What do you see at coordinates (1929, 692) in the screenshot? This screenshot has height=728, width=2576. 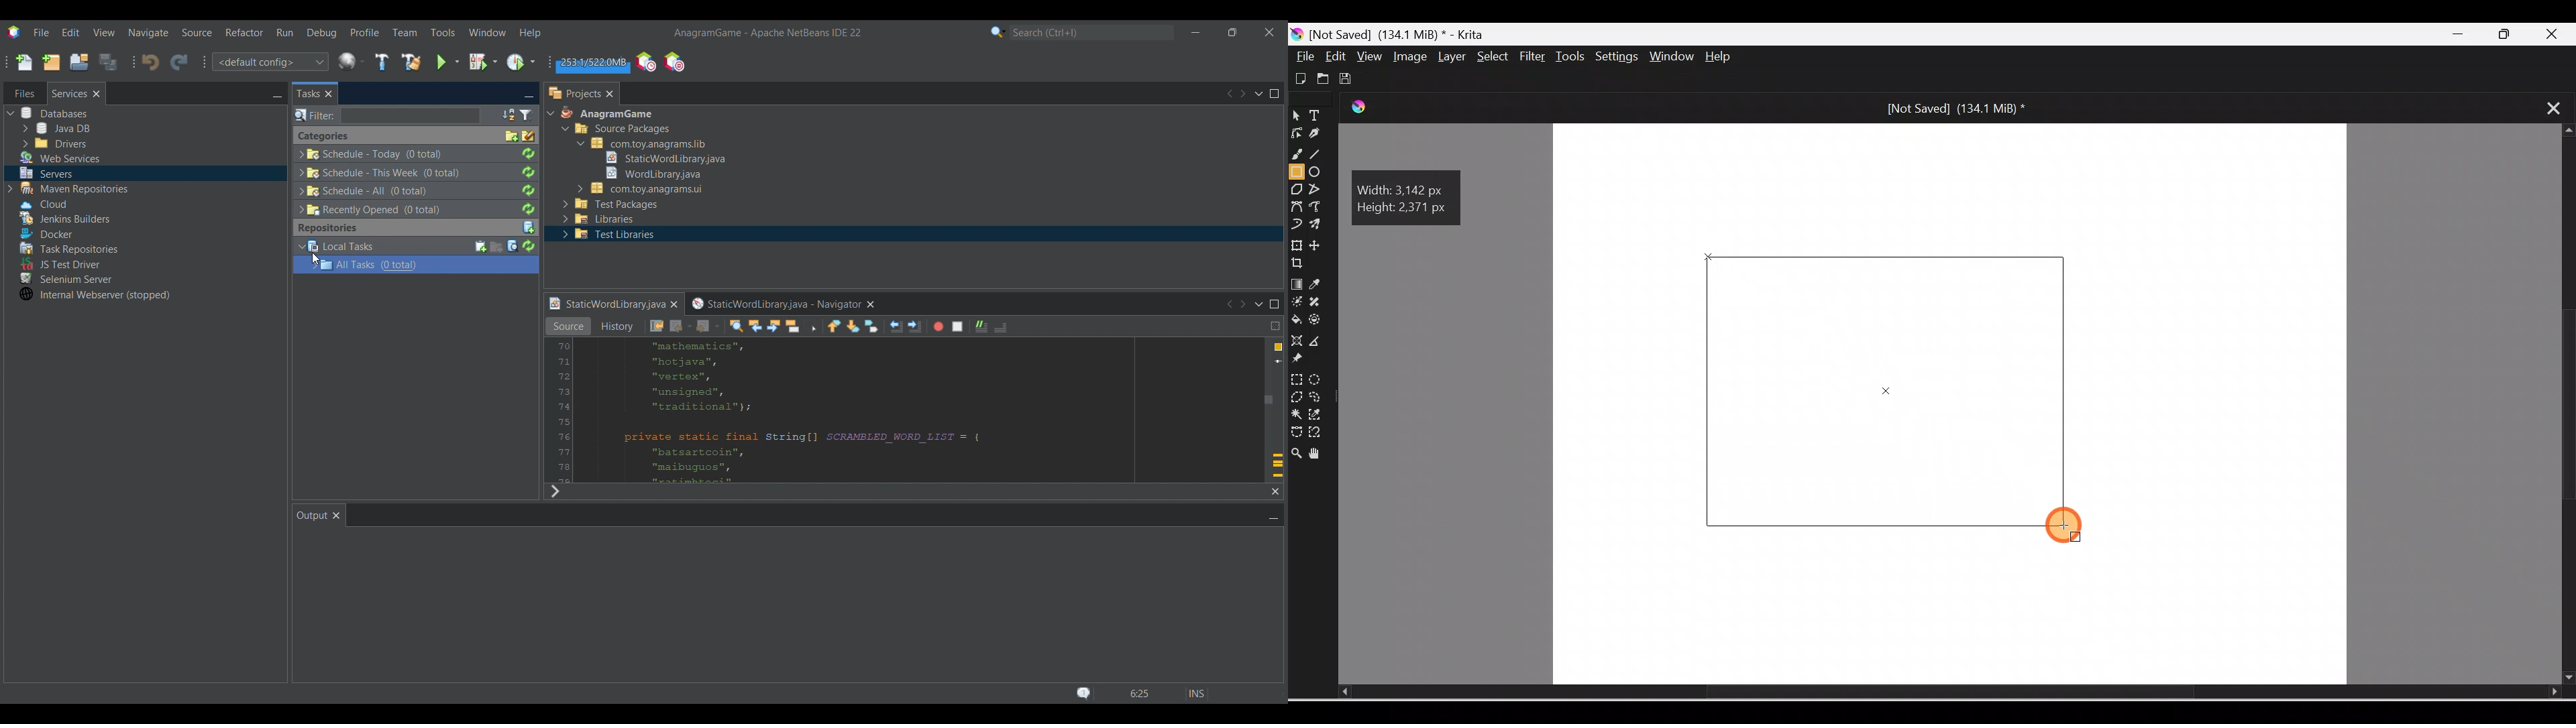 I see `Scroll bar` at bounding box center [1929, 692].